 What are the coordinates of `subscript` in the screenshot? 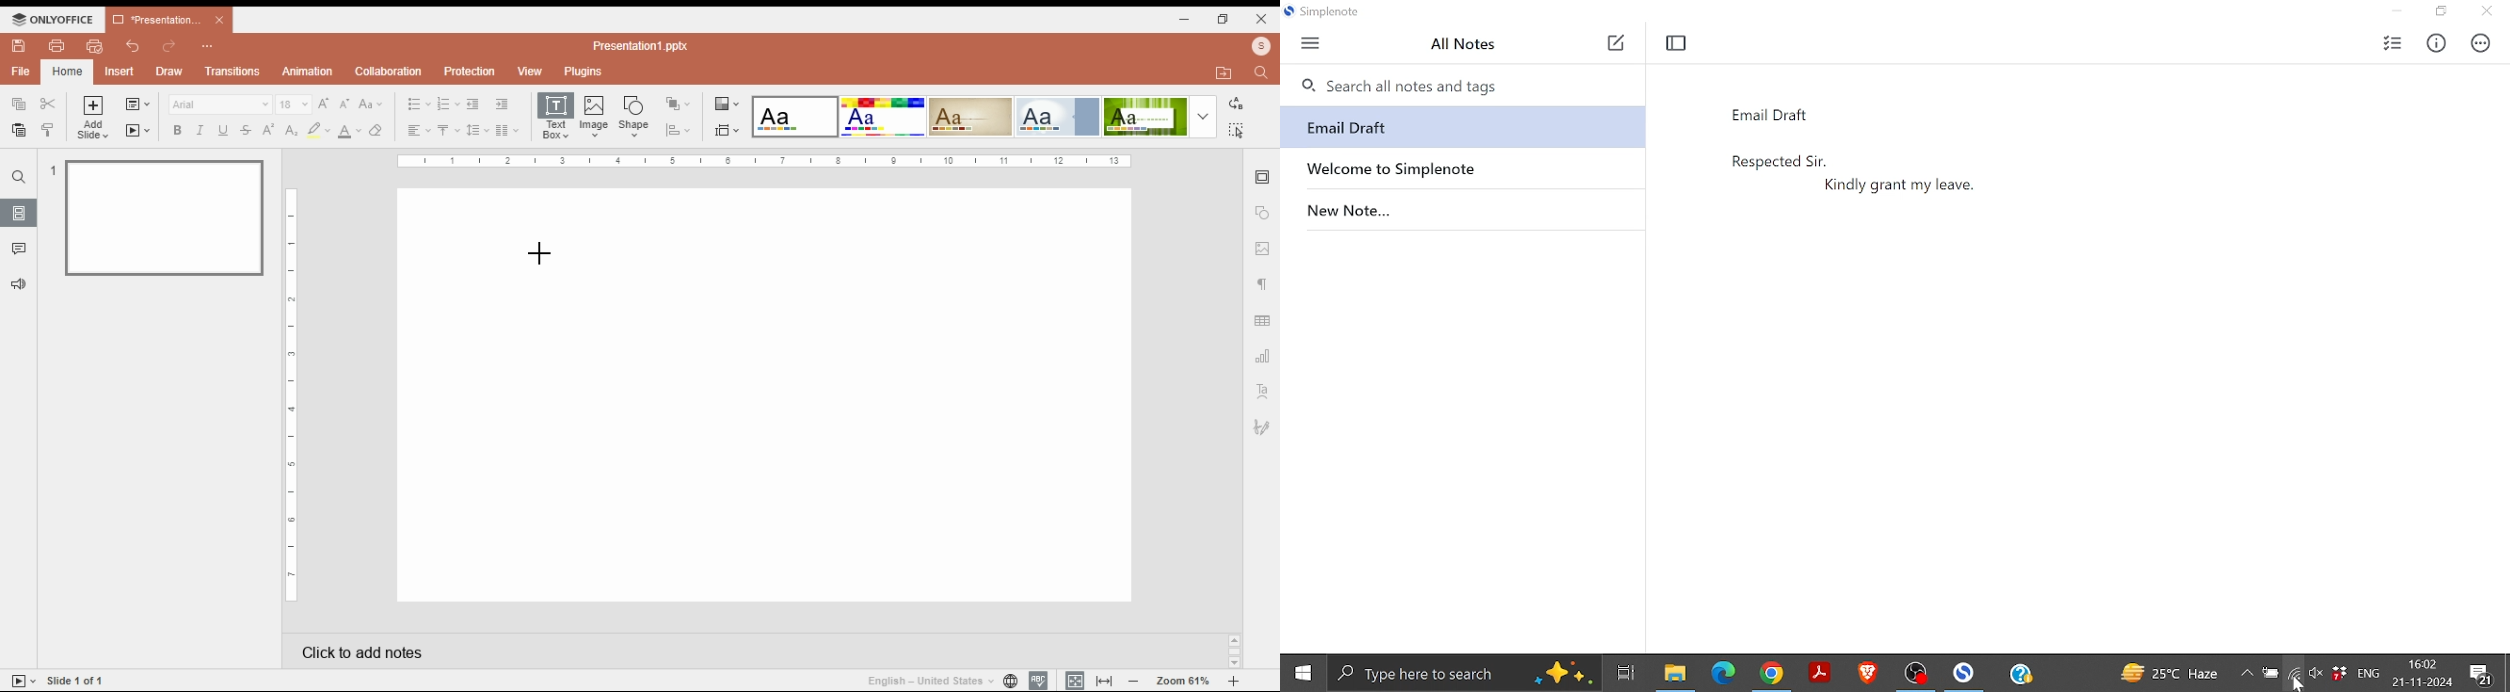 It's located at (291, 131).